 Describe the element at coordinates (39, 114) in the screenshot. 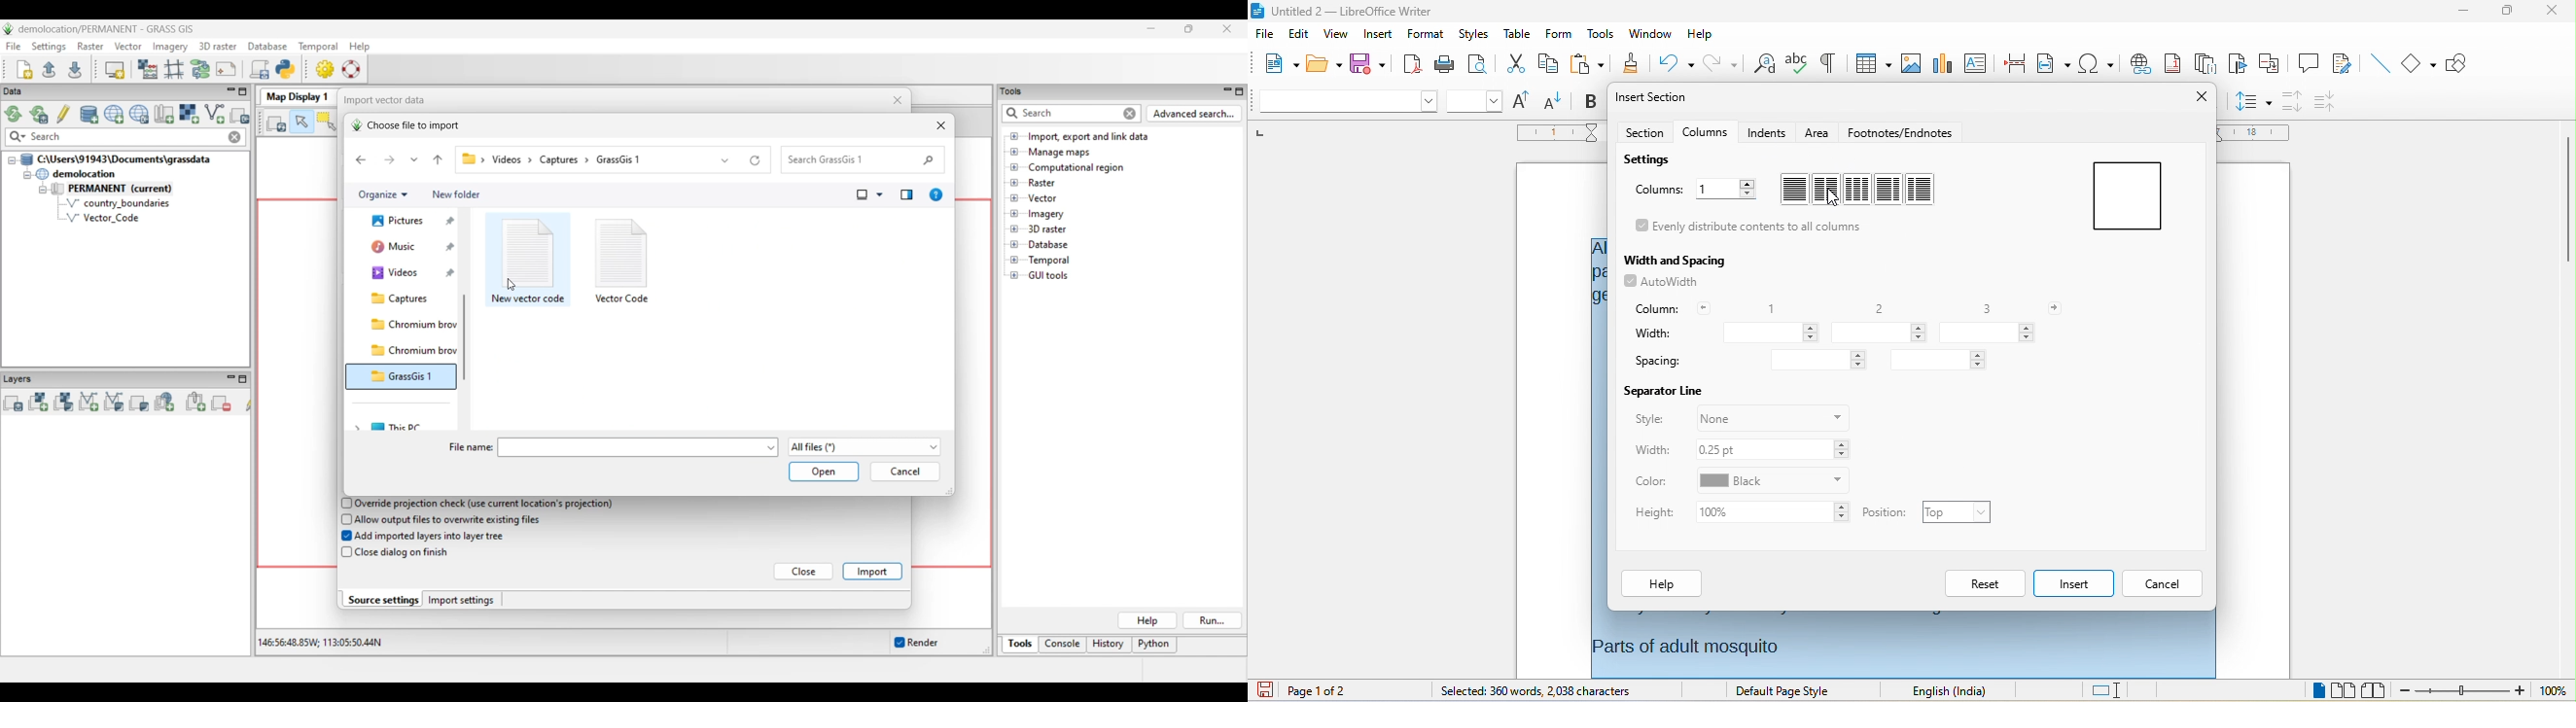

I see `Reload current GRASS mapset only` at that location.